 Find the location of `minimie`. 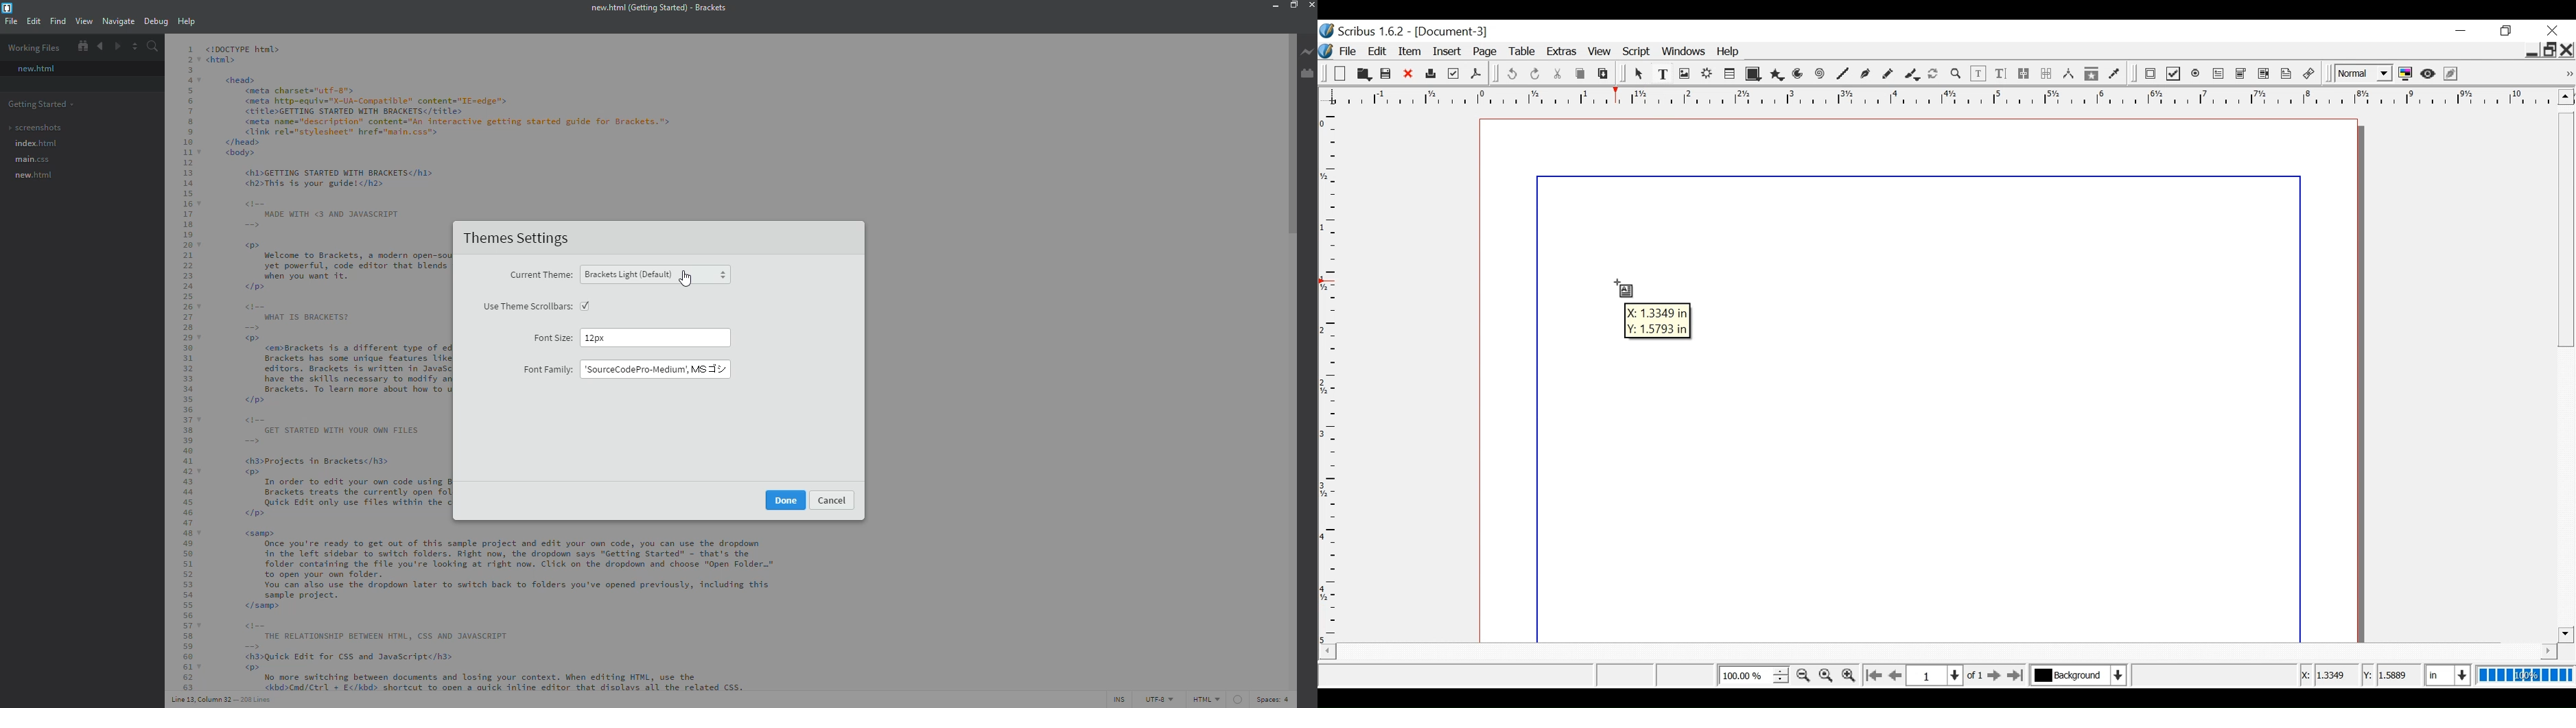

minimie is located at coordinates (2531, 49).